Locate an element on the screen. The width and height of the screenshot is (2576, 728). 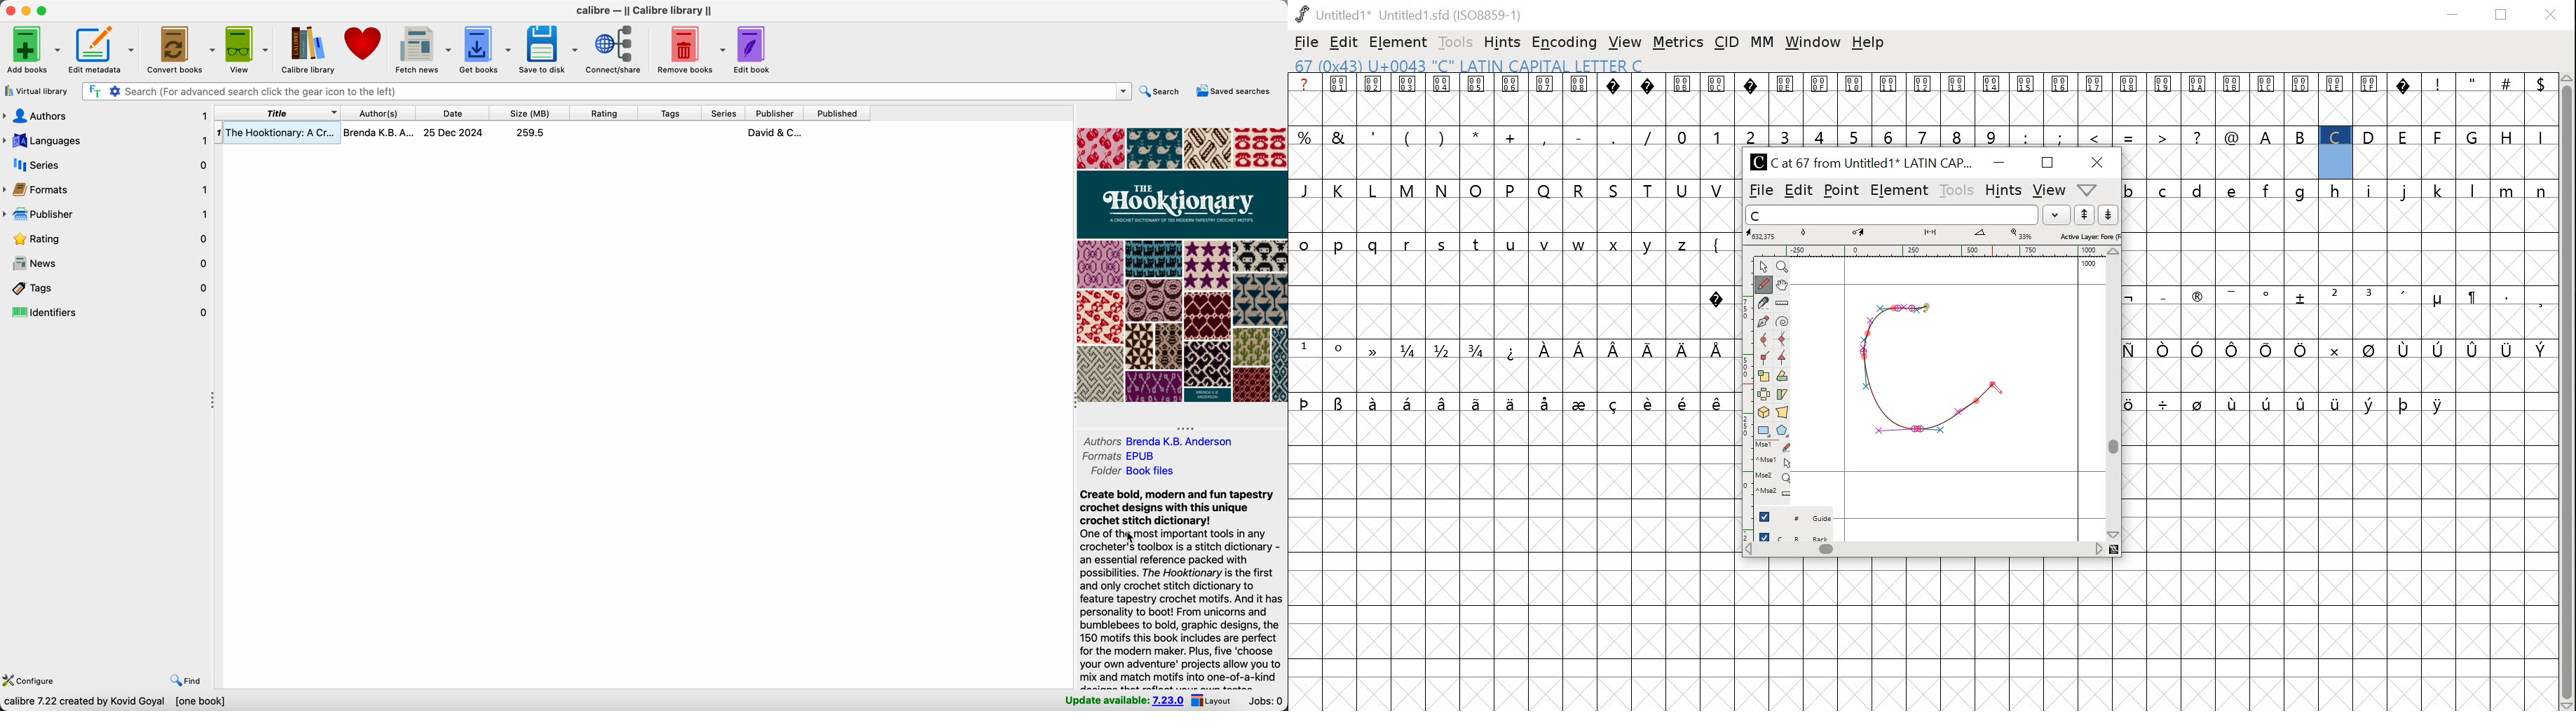
virtual library is located at coordinates (38, 91).